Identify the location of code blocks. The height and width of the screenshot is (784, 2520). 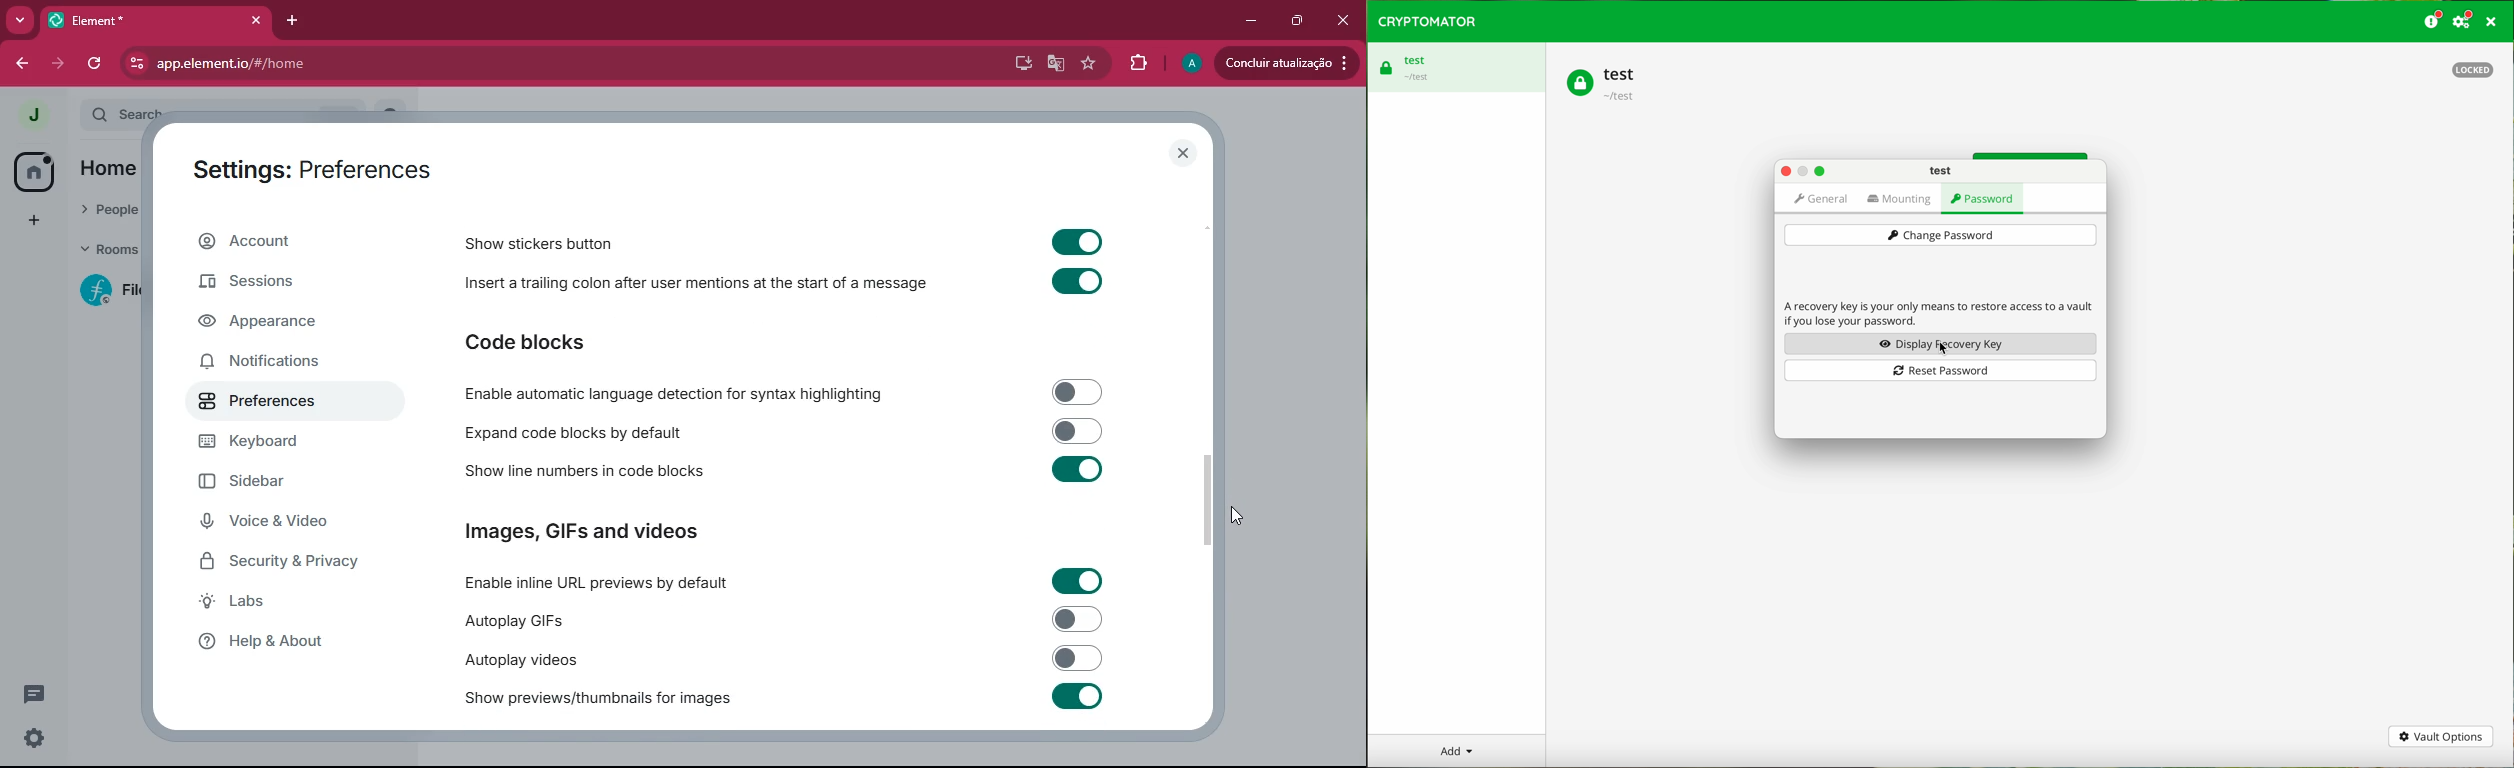
(524, 342).